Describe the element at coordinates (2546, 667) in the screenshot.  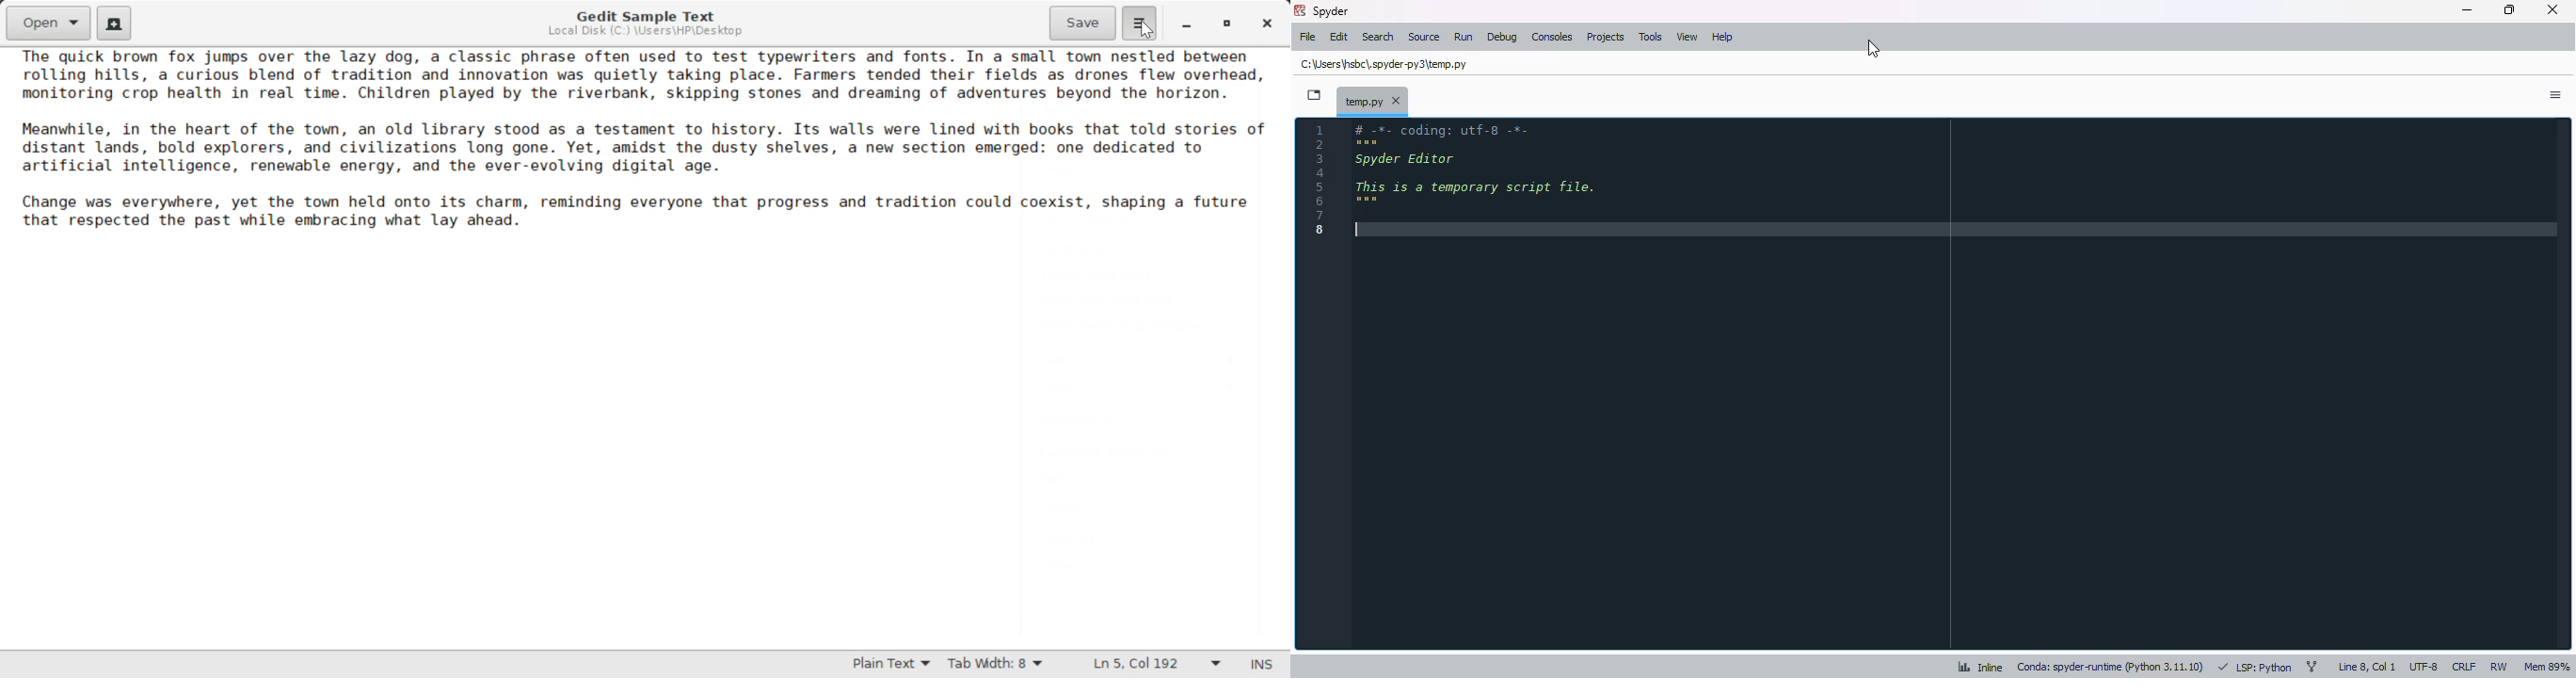
I see `mem 89%` at that location.